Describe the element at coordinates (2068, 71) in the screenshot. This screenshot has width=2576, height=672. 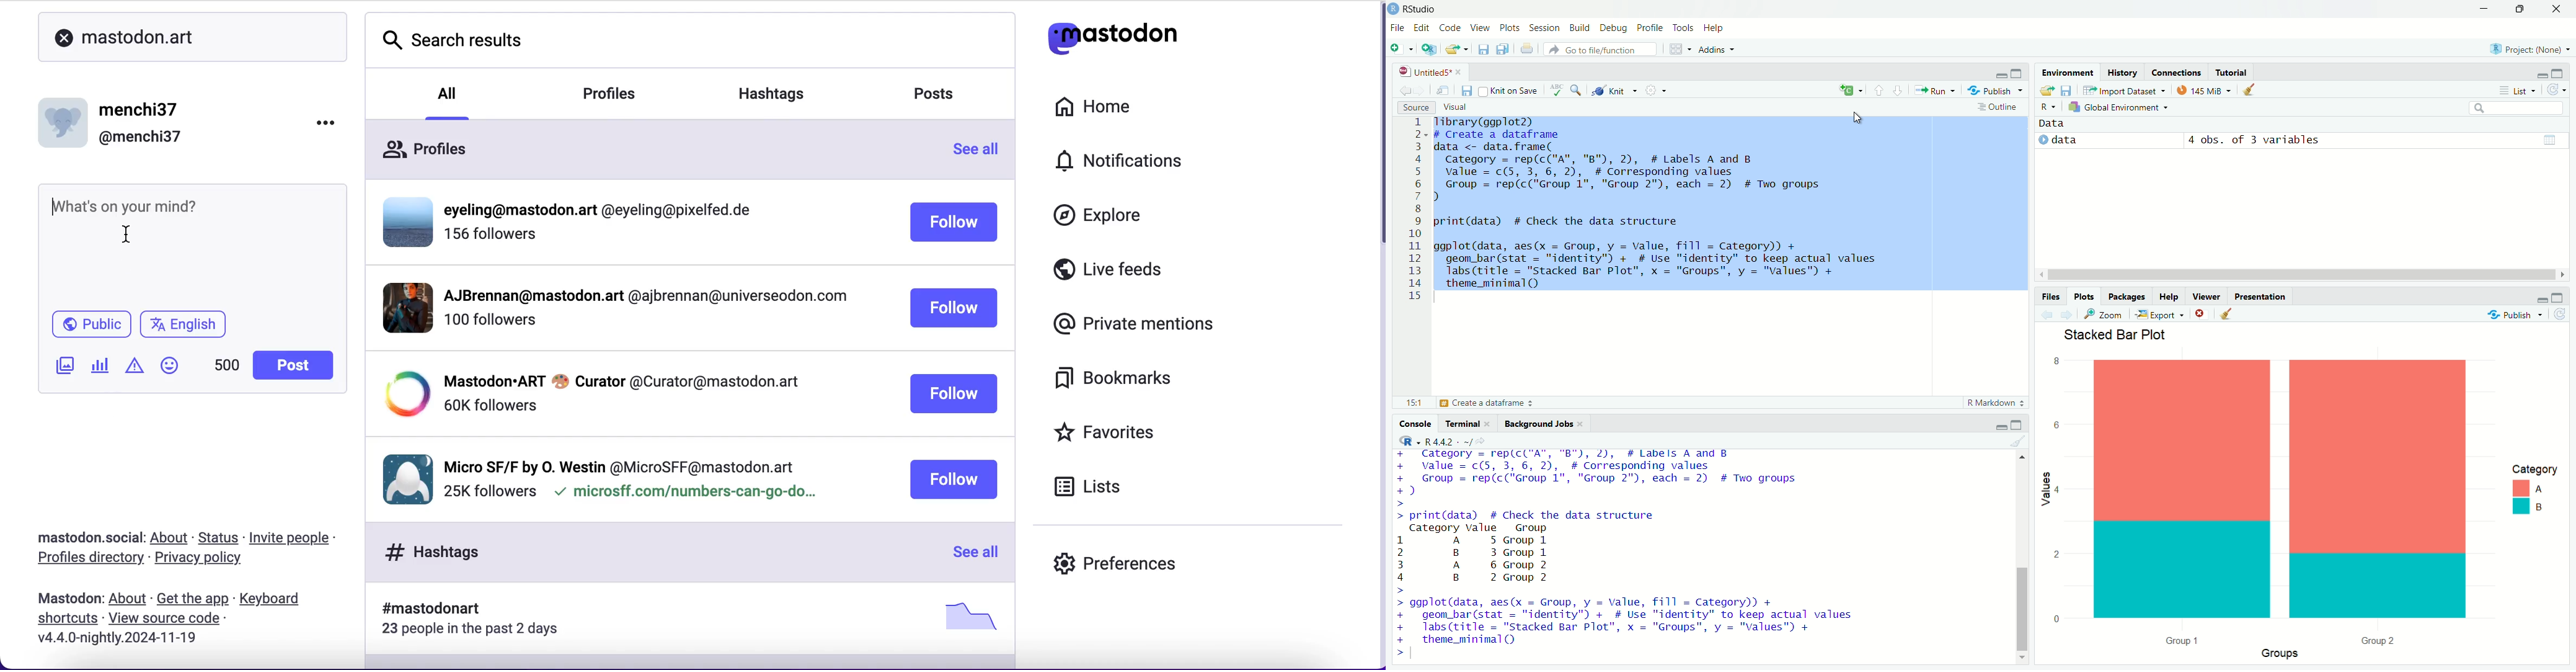
I see `Environmental` at that location.